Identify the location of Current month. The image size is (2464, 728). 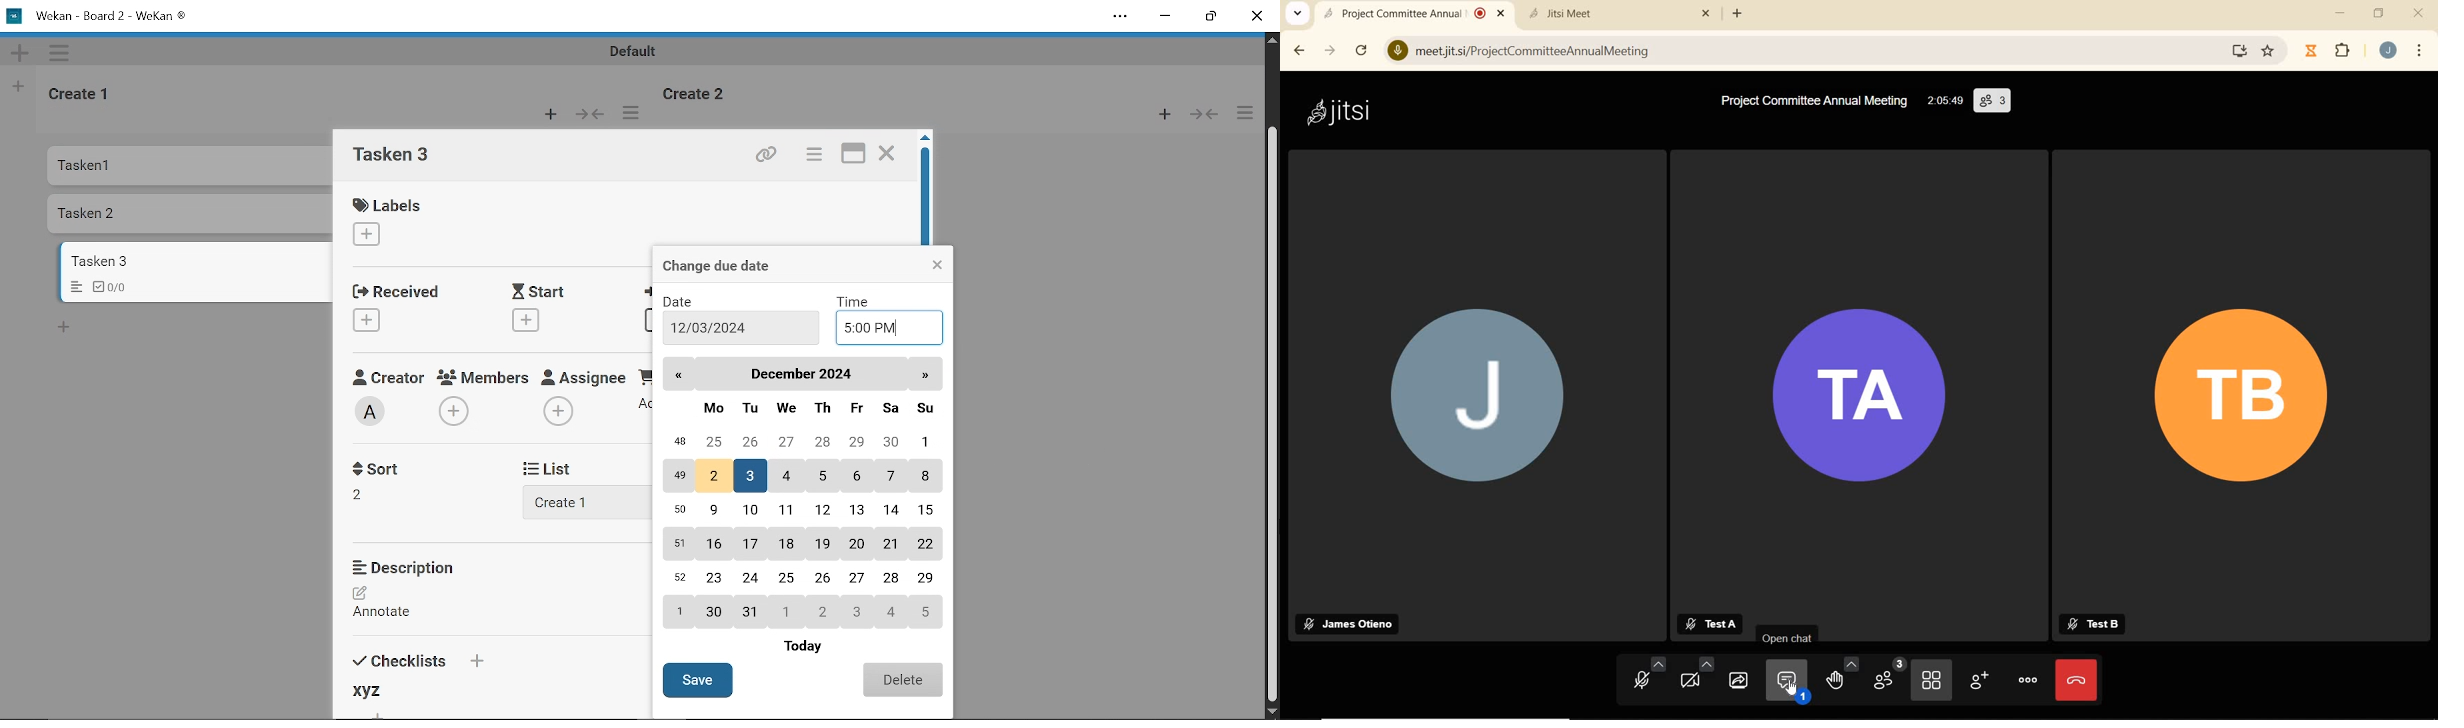
(800, 374).